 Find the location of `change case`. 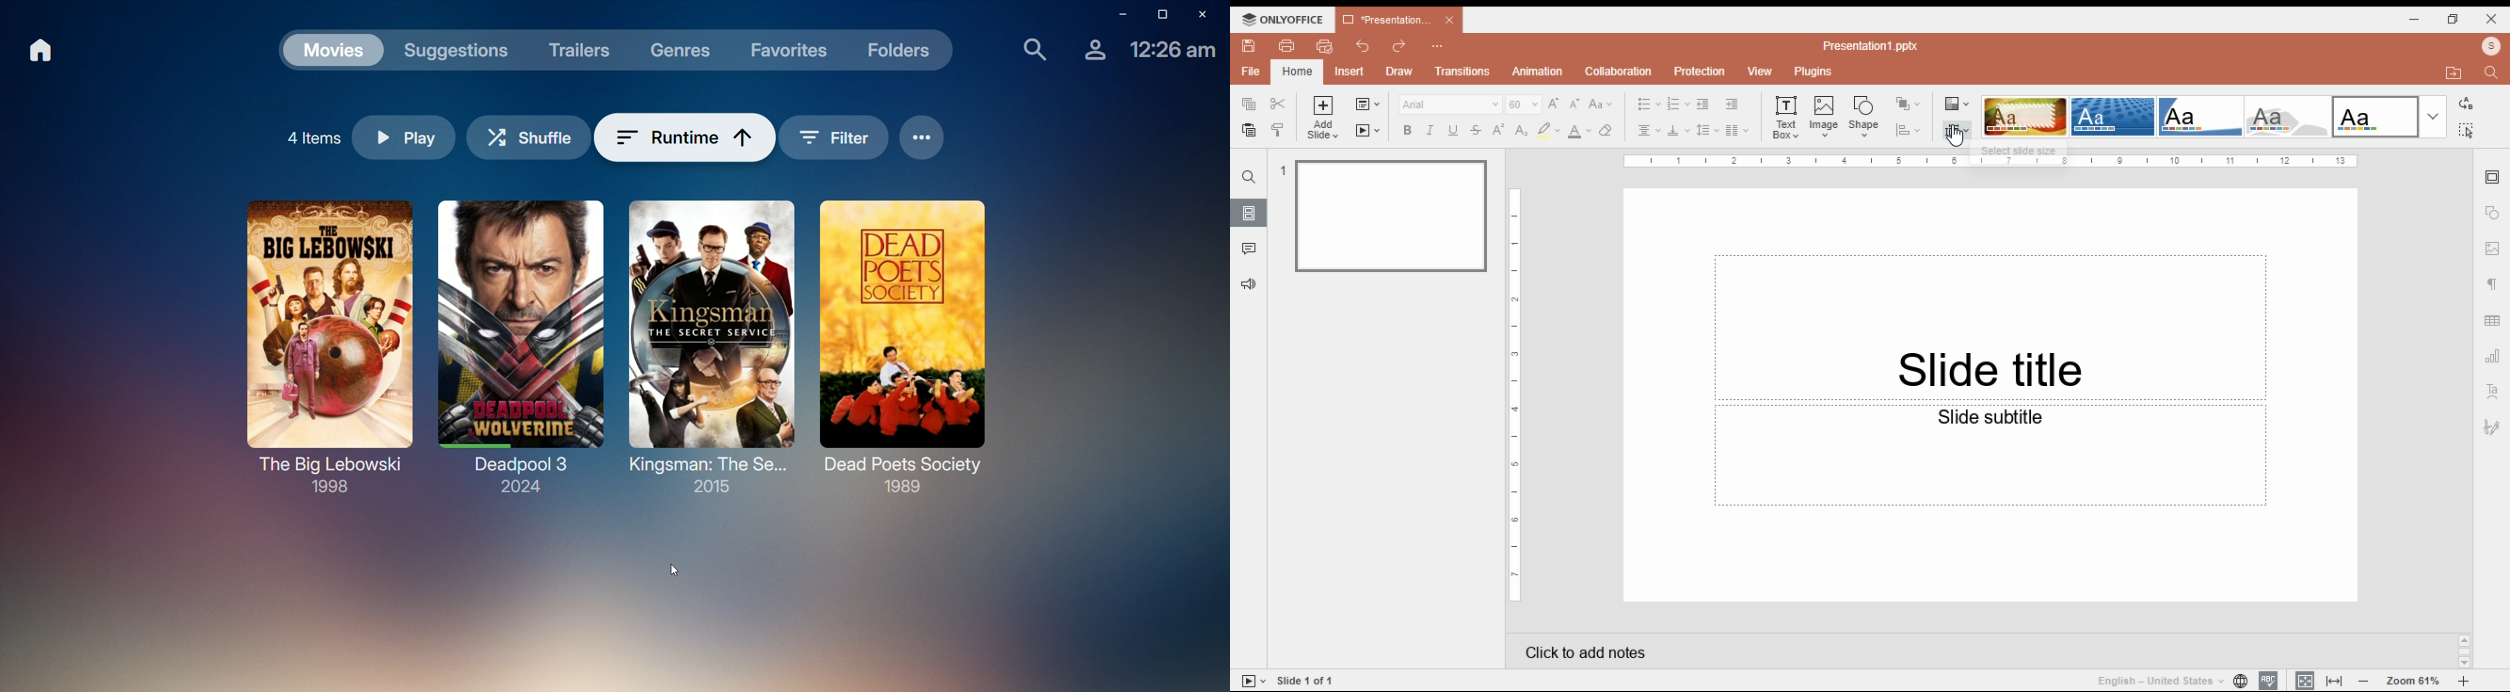

change case is located at coordinates (1601, 104).